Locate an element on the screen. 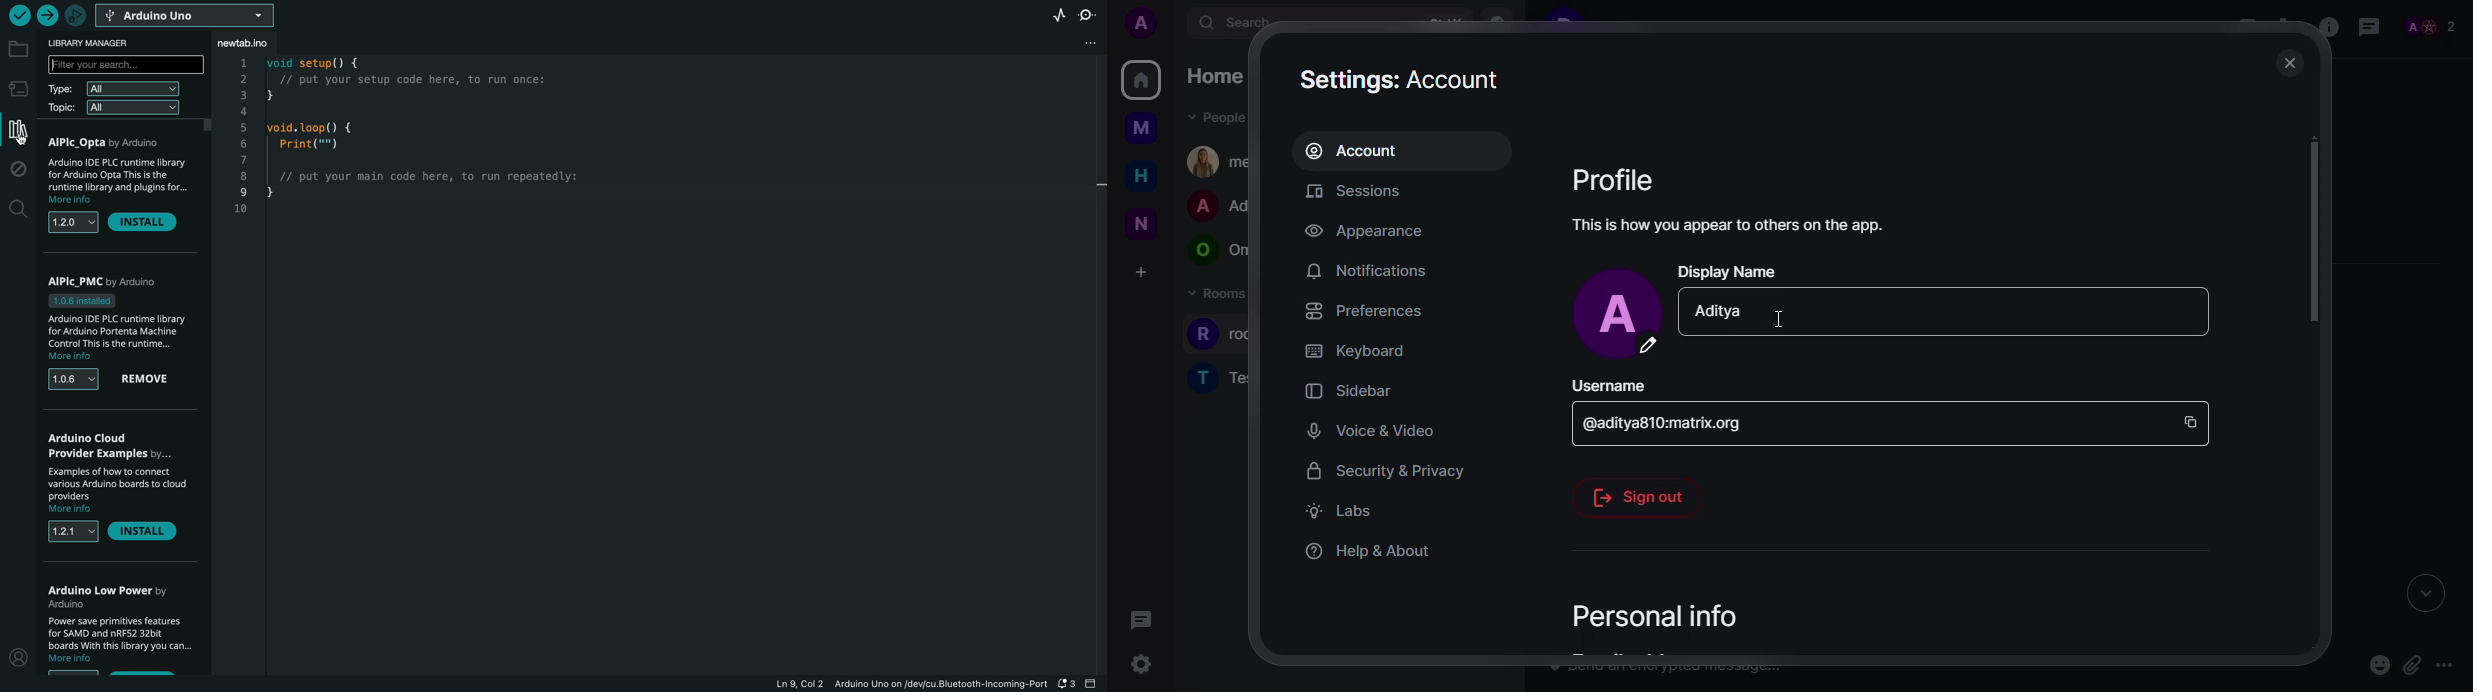  appearance is located at coordinates (1365, 231).